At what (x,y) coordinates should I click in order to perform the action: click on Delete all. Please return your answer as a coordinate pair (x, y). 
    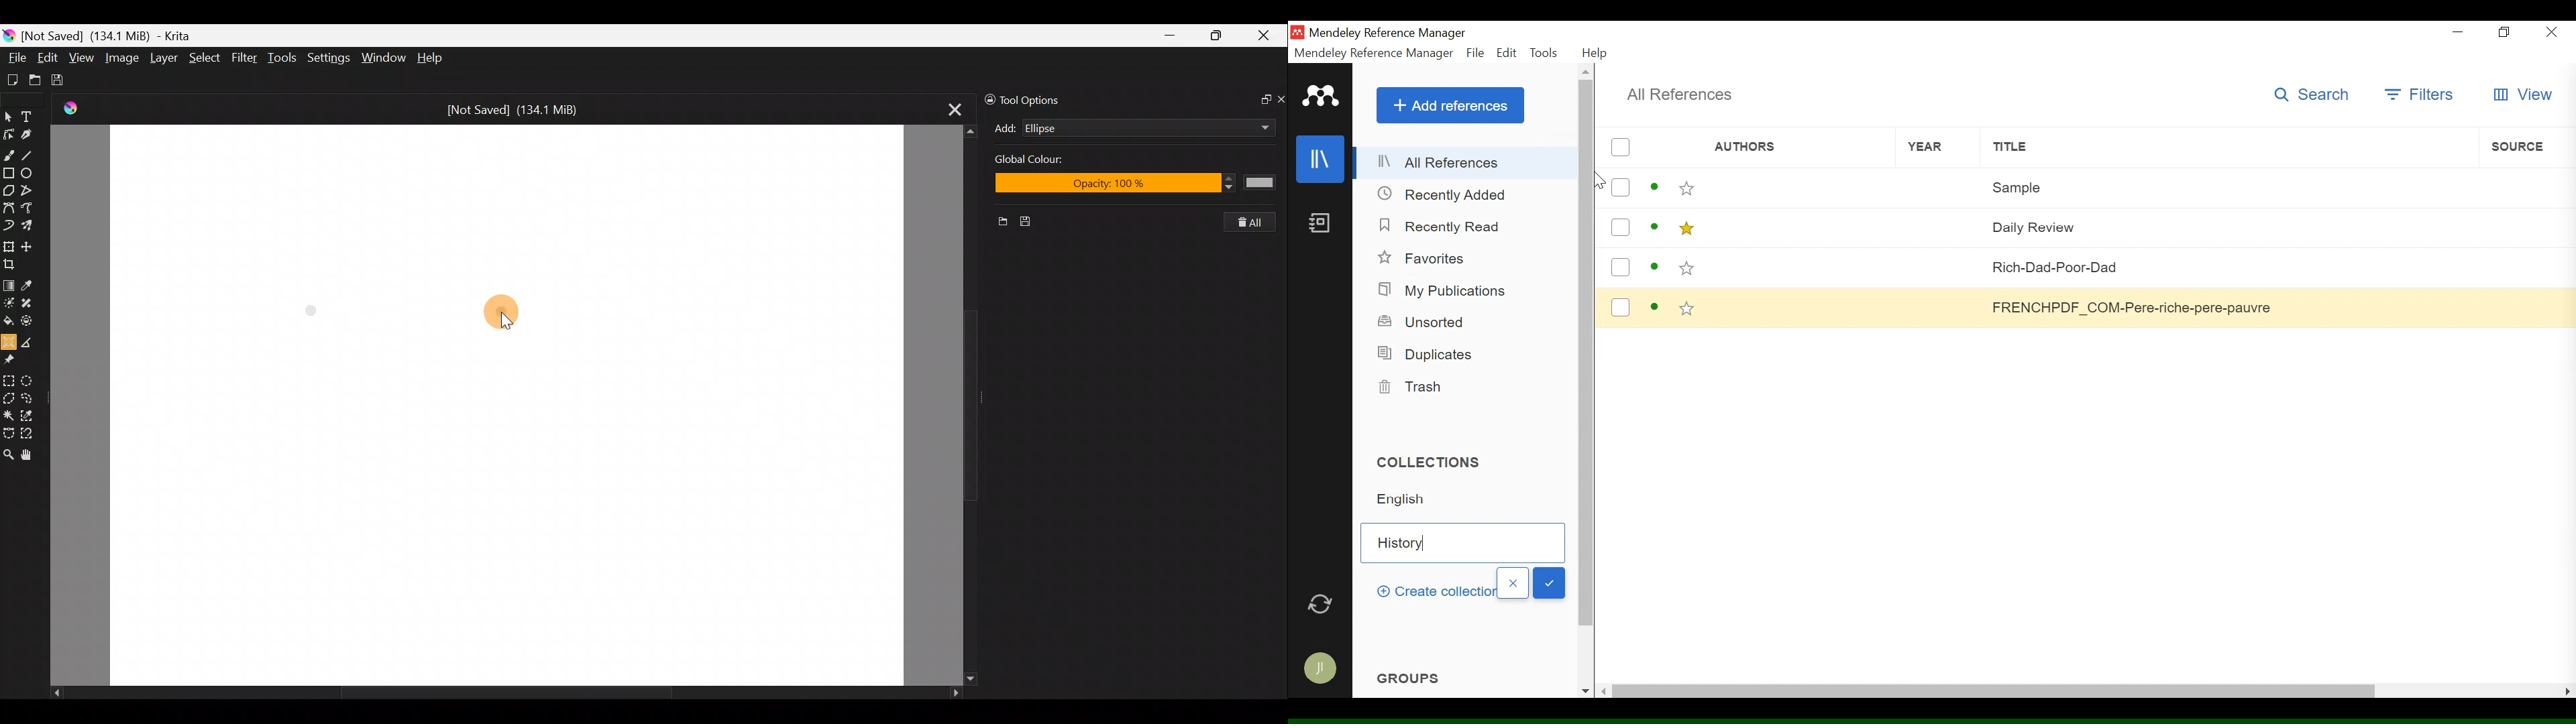
    Looking at the image, I should click on (1257, 223).